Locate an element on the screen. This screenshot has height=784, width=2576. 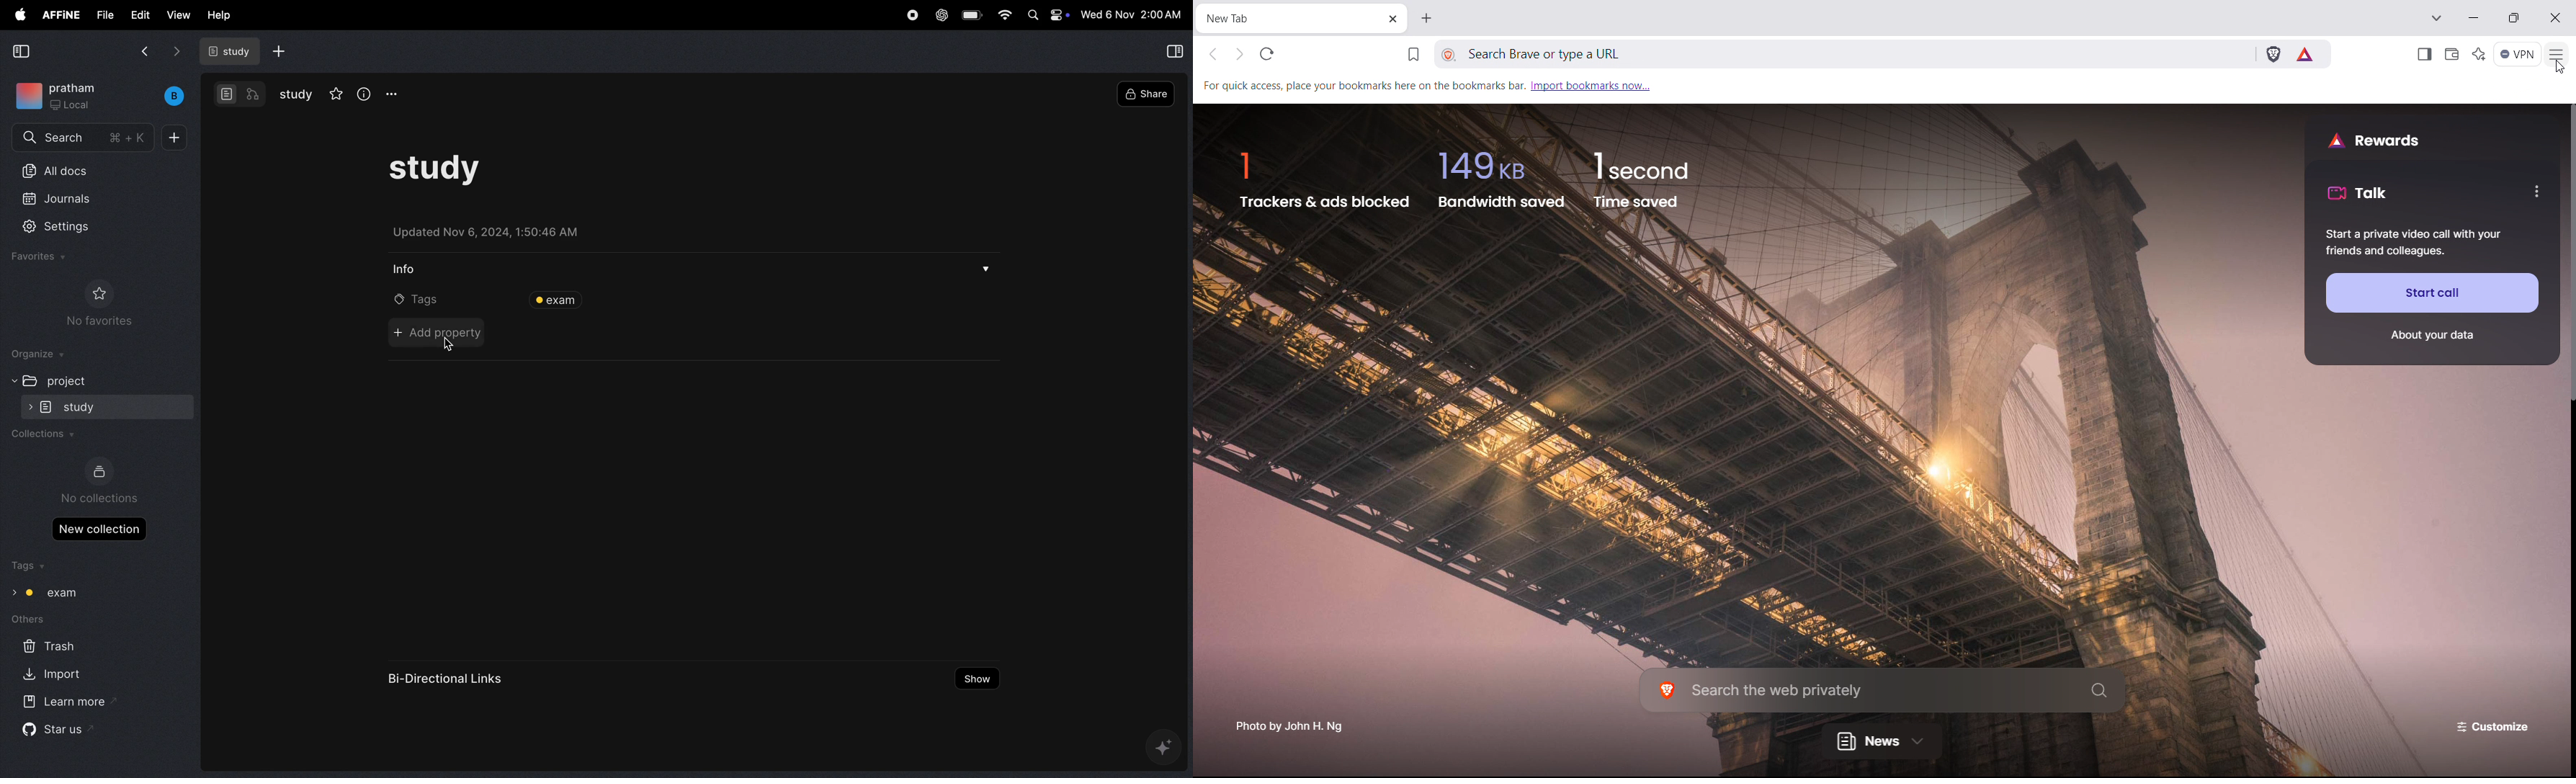
add property is located at coordinates (437, 334).